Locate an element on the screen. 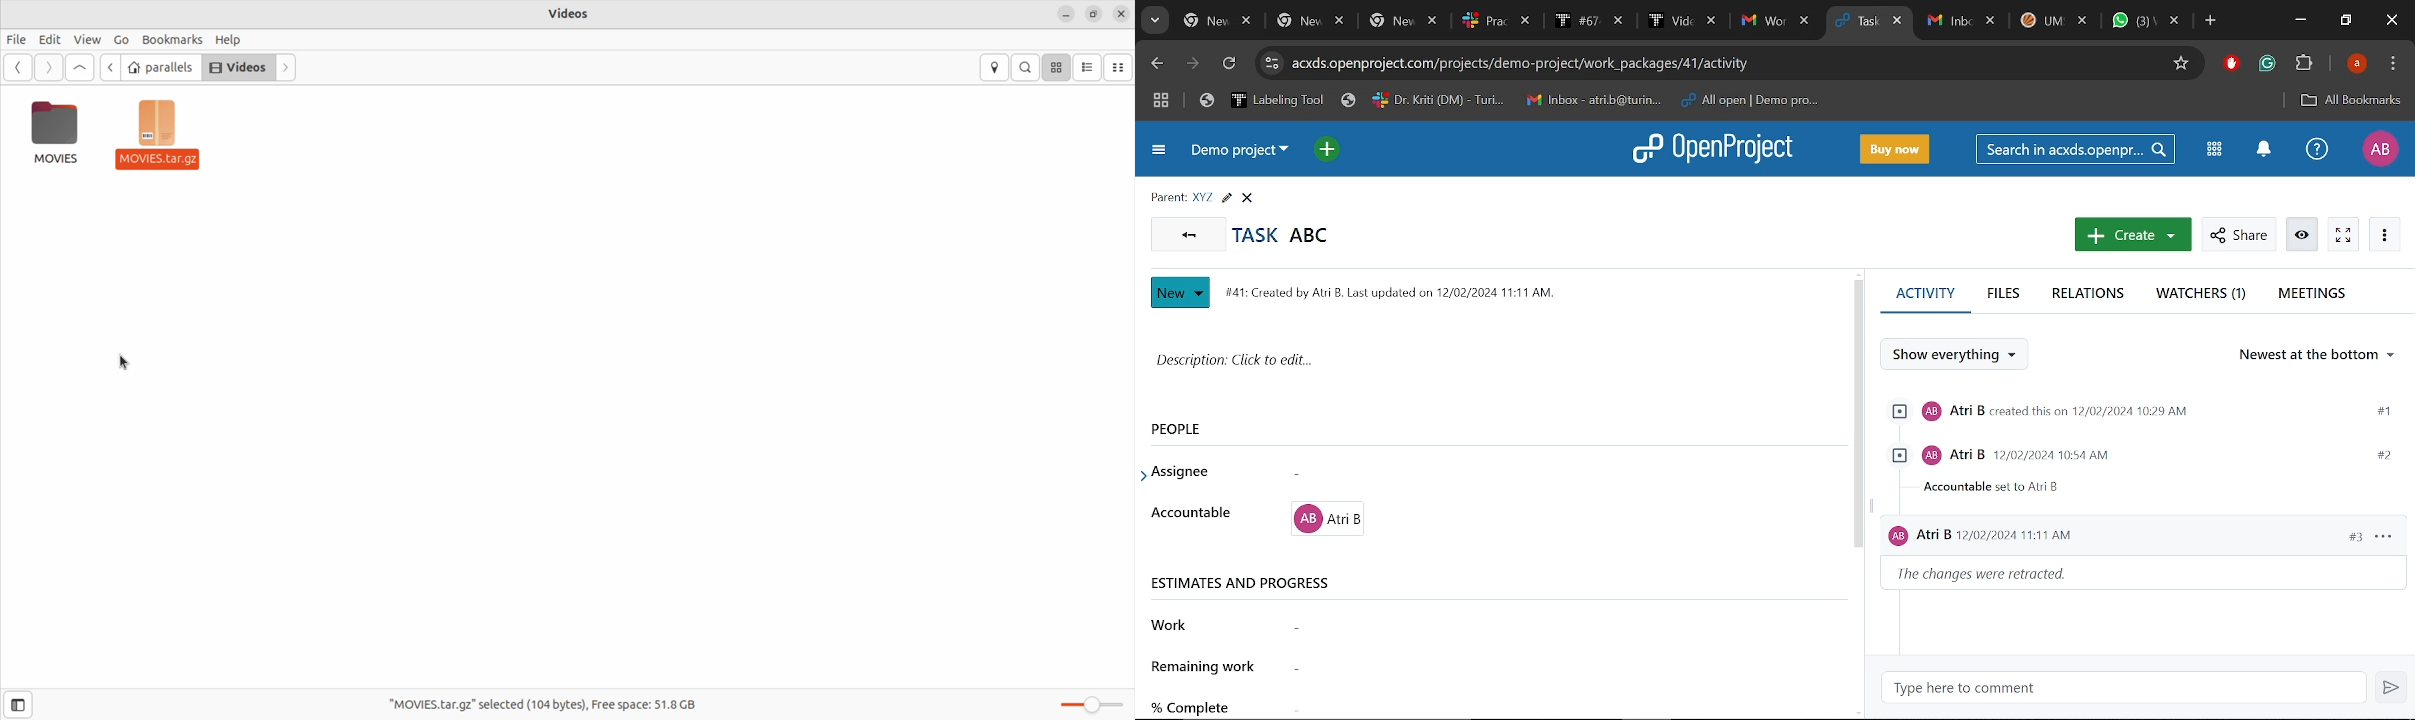  open tabs is located at coordinates (1496, 22).